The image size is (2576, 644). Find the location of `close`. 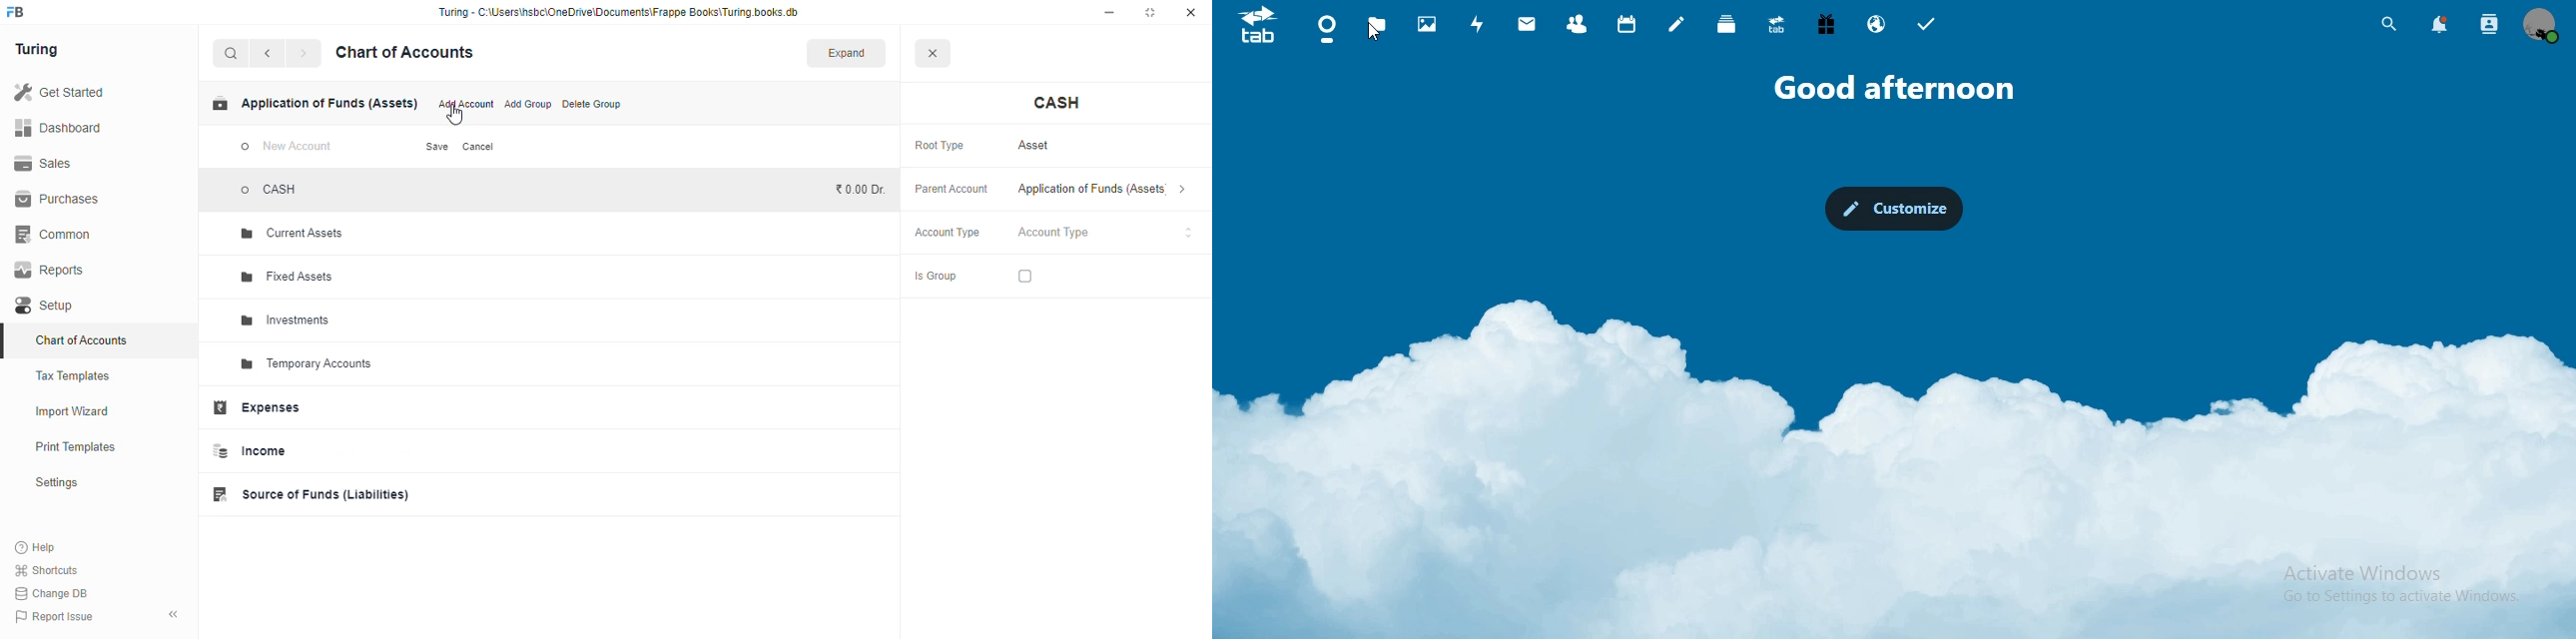

close is located at coordinates (1191, 12).